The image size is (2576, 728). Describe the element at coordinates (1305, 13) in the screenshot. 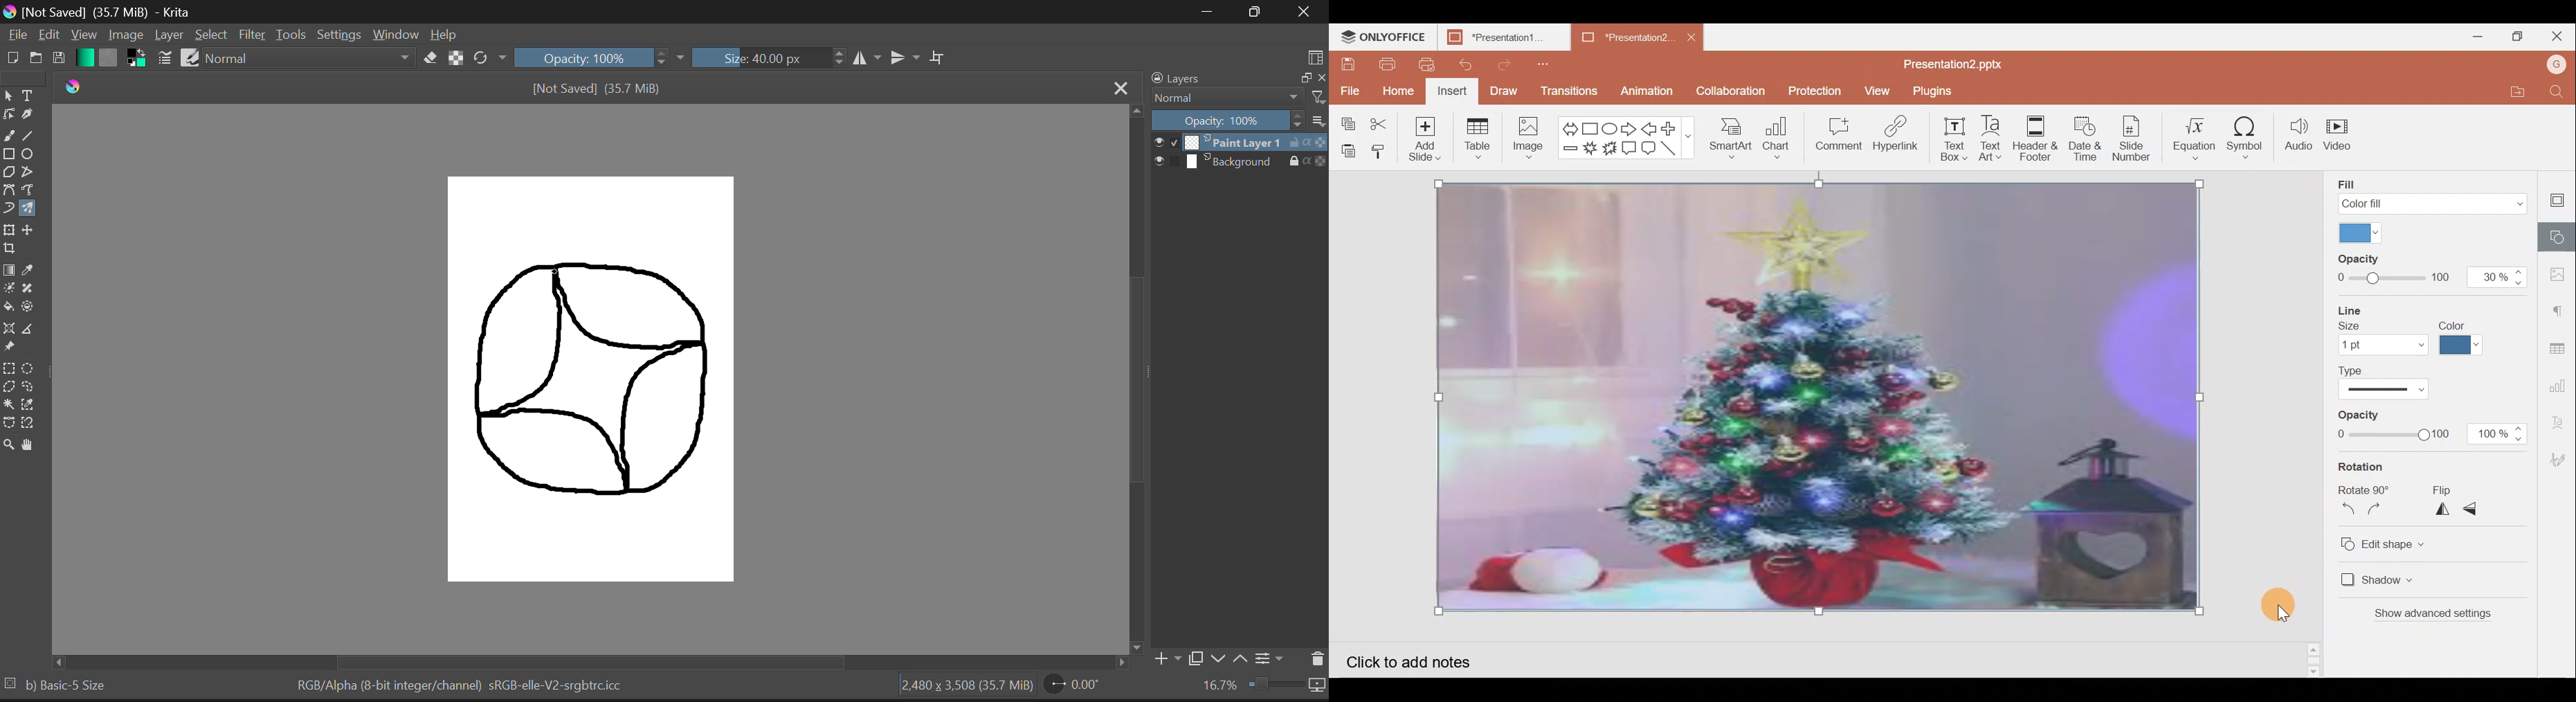

I see `Close` at that location.